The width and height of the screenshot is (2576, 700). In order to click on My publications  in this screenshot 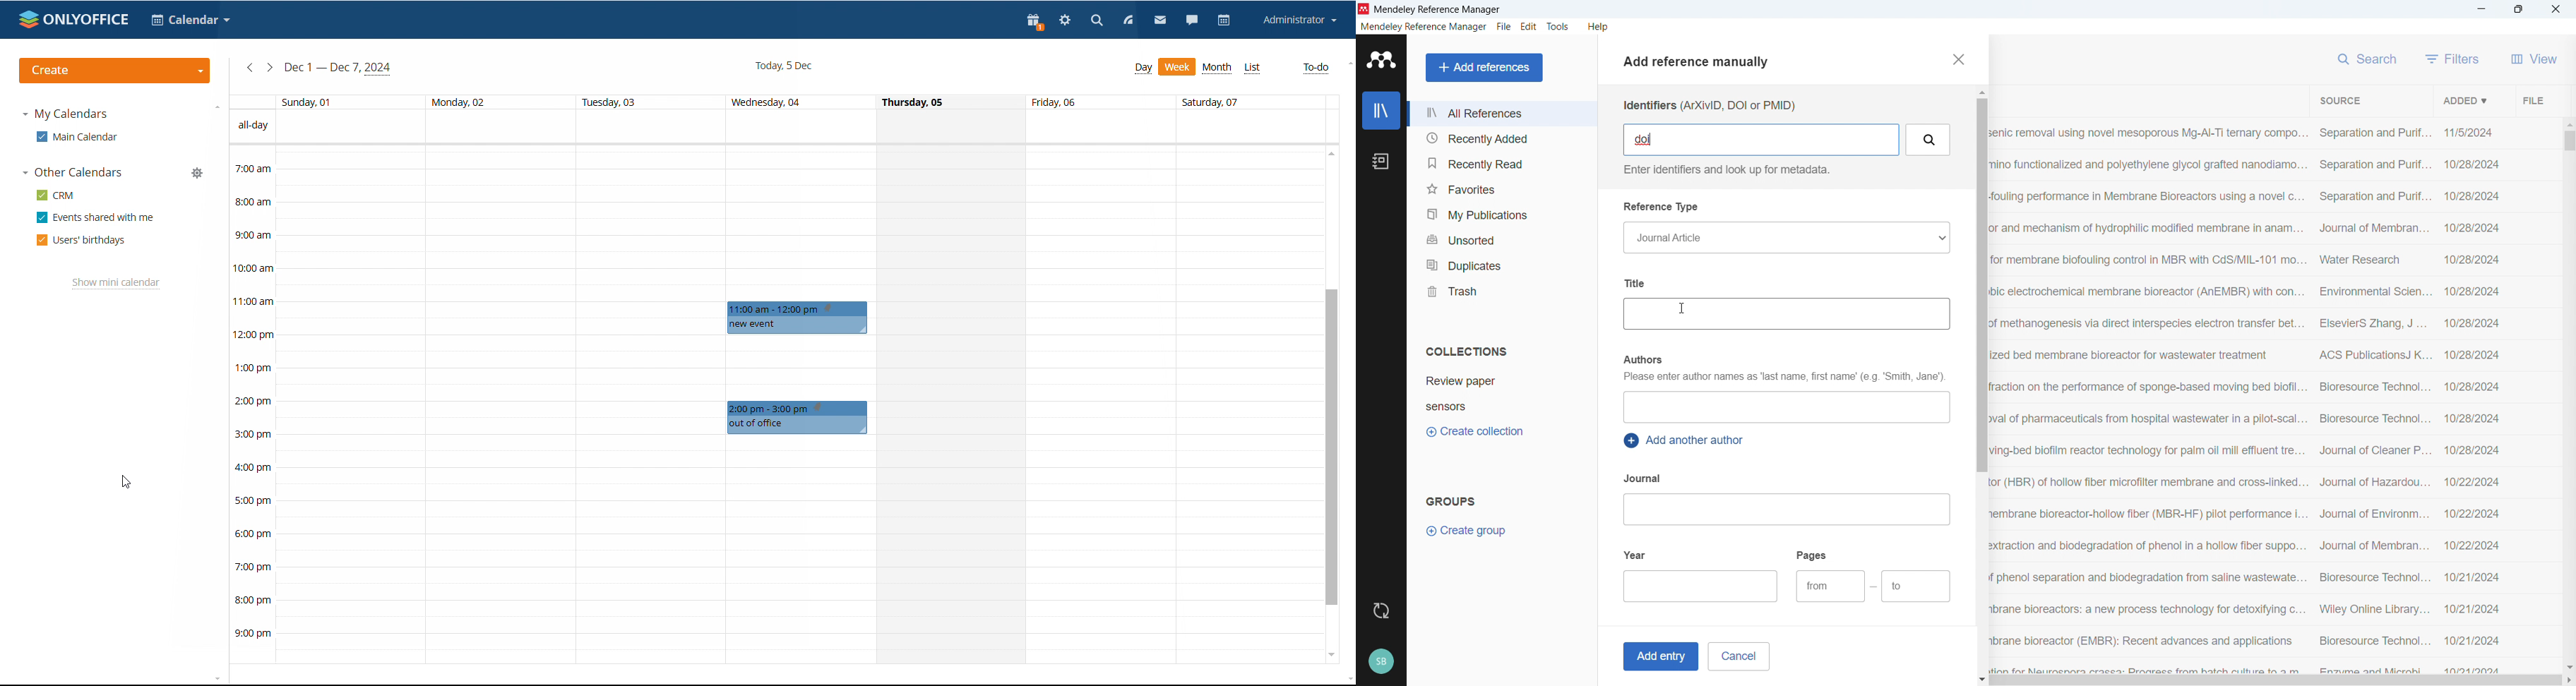, I will do `click(1500, 214)`.